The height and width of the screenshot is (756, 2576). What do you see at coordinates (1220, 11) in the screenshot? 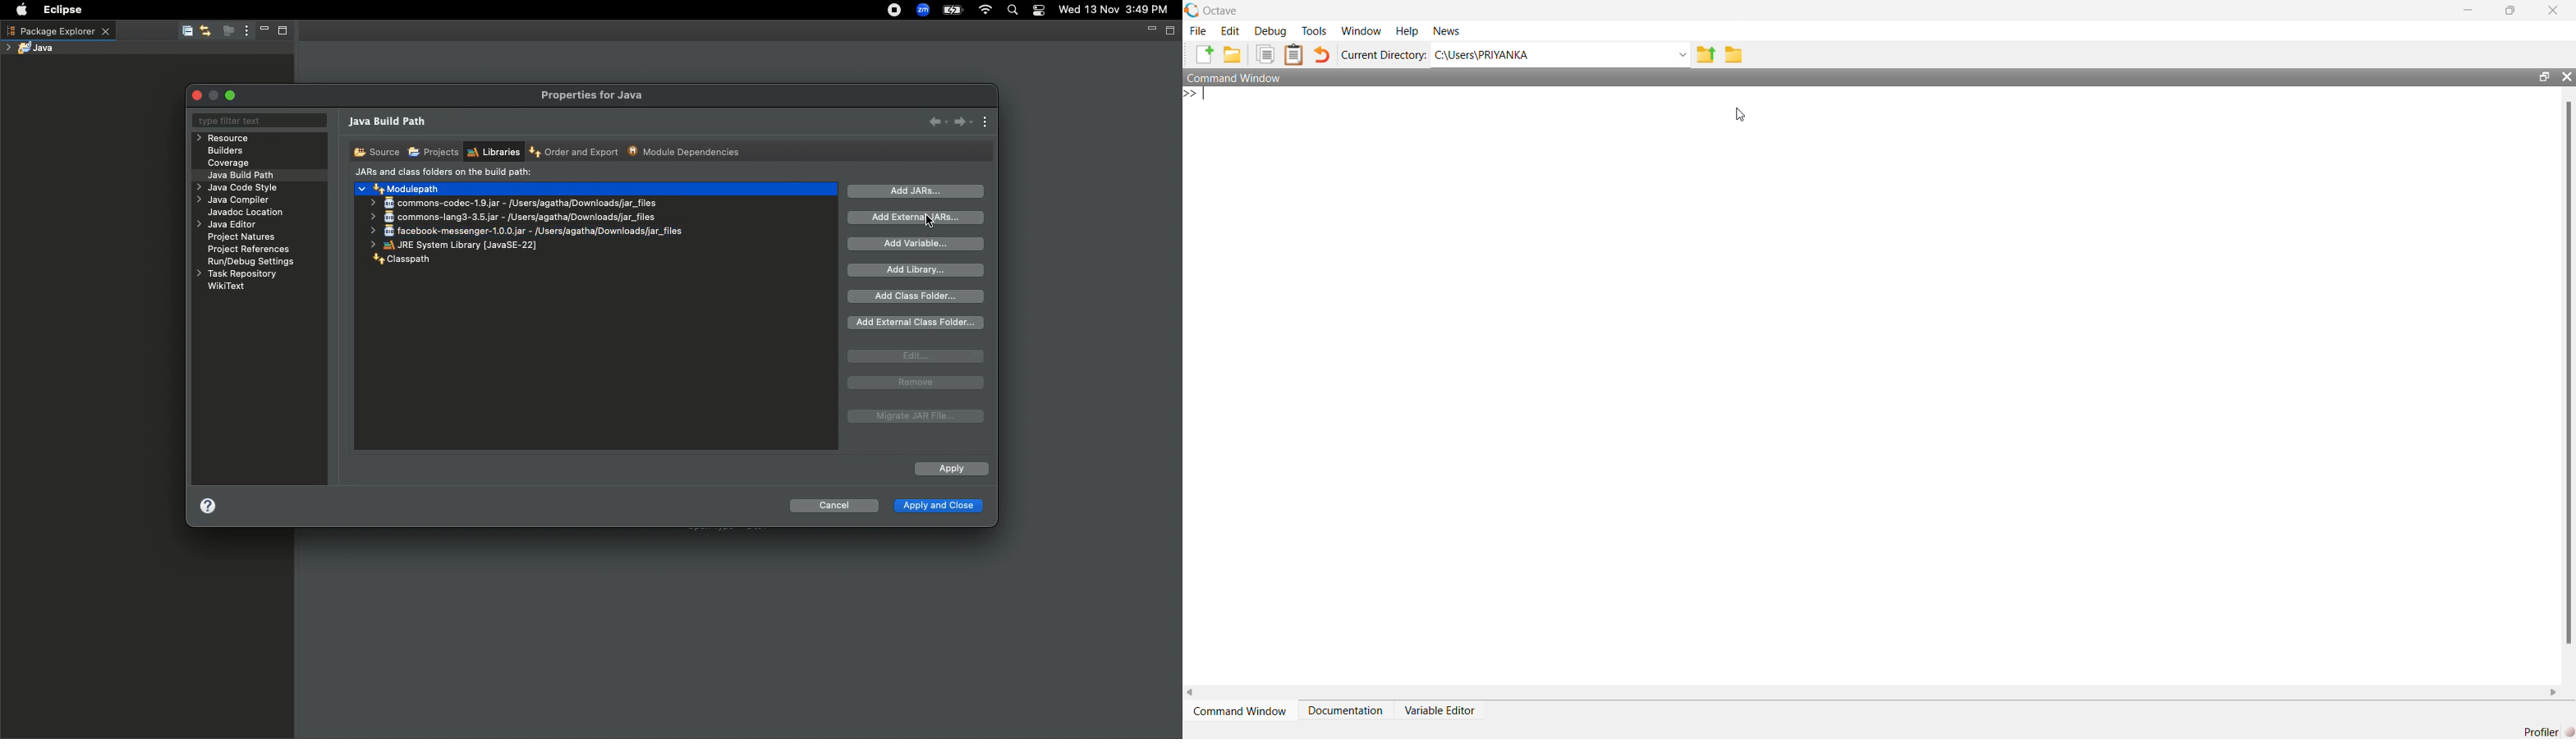
I see `Octave` at bounding box center [1220, 11].